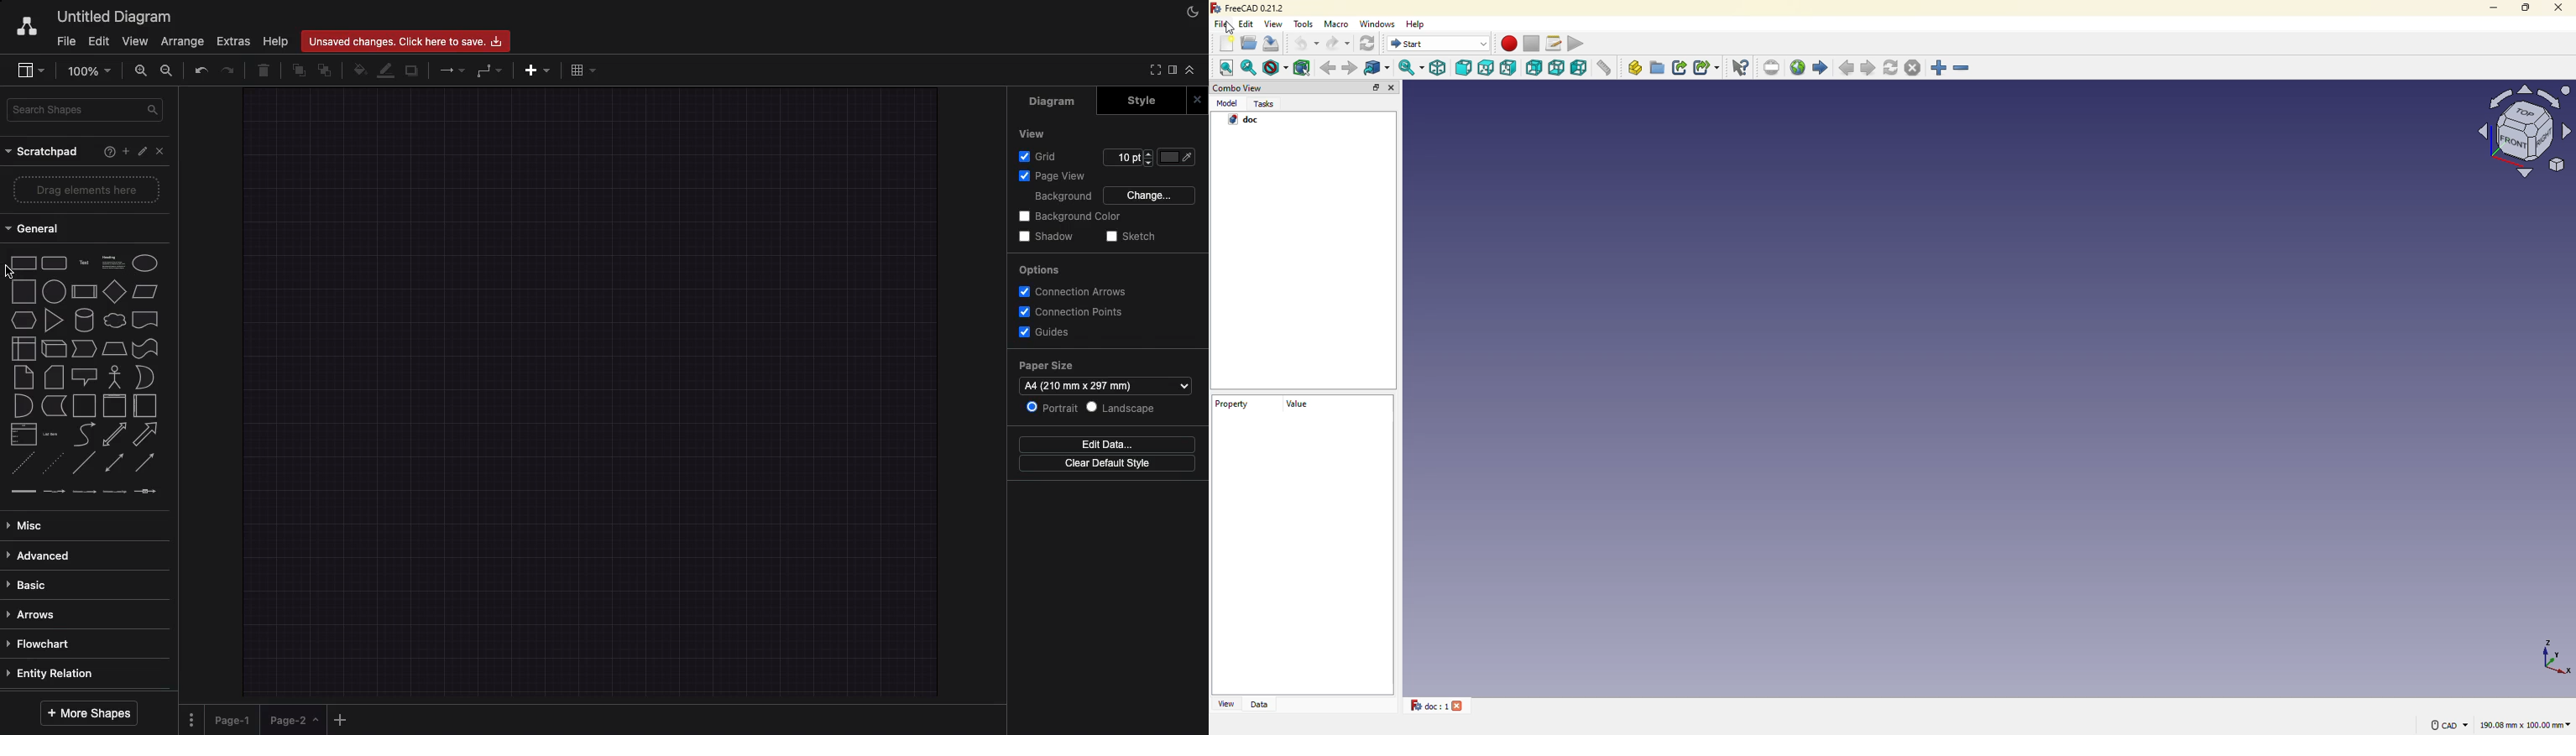  I want to click on Untitled diagram , so click(116, 14).